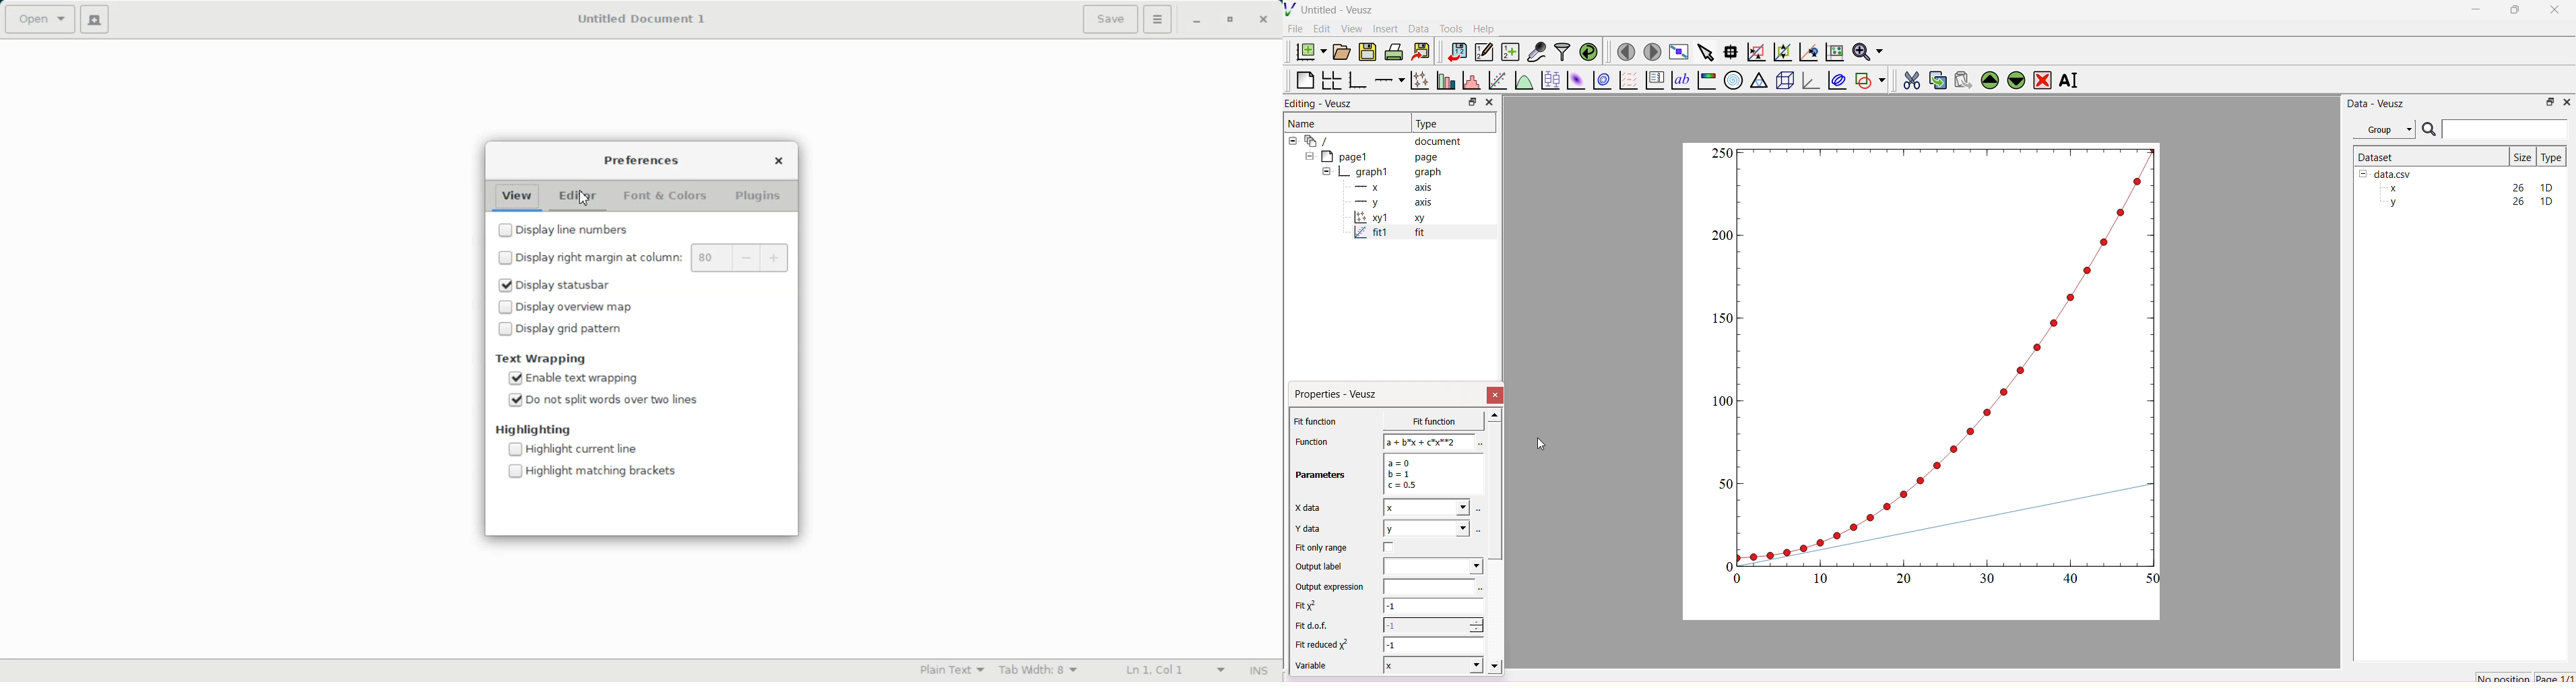 The height and width of the screenshot is (700, 2576). Describe the element at coordinates (1537, 52) in the screenshot. I see `Capture remote data` at that location.